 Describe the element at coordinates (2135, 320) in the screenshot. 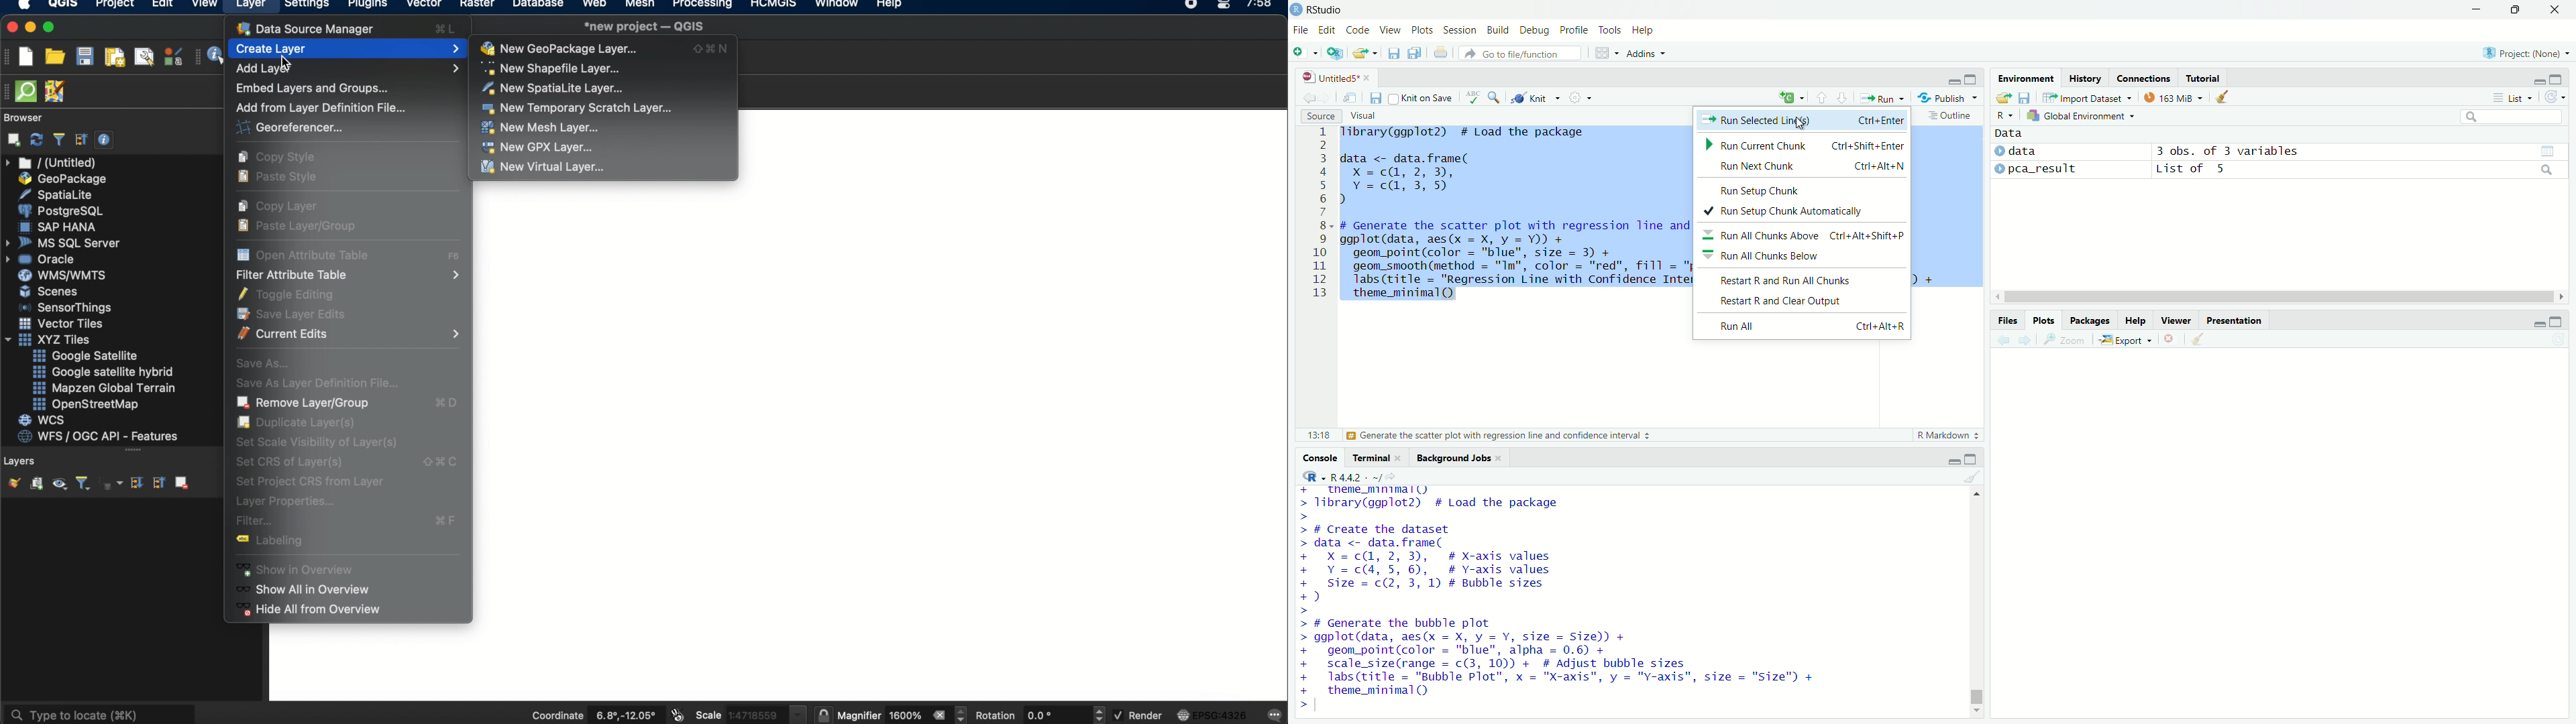

I see `Help` at that location.